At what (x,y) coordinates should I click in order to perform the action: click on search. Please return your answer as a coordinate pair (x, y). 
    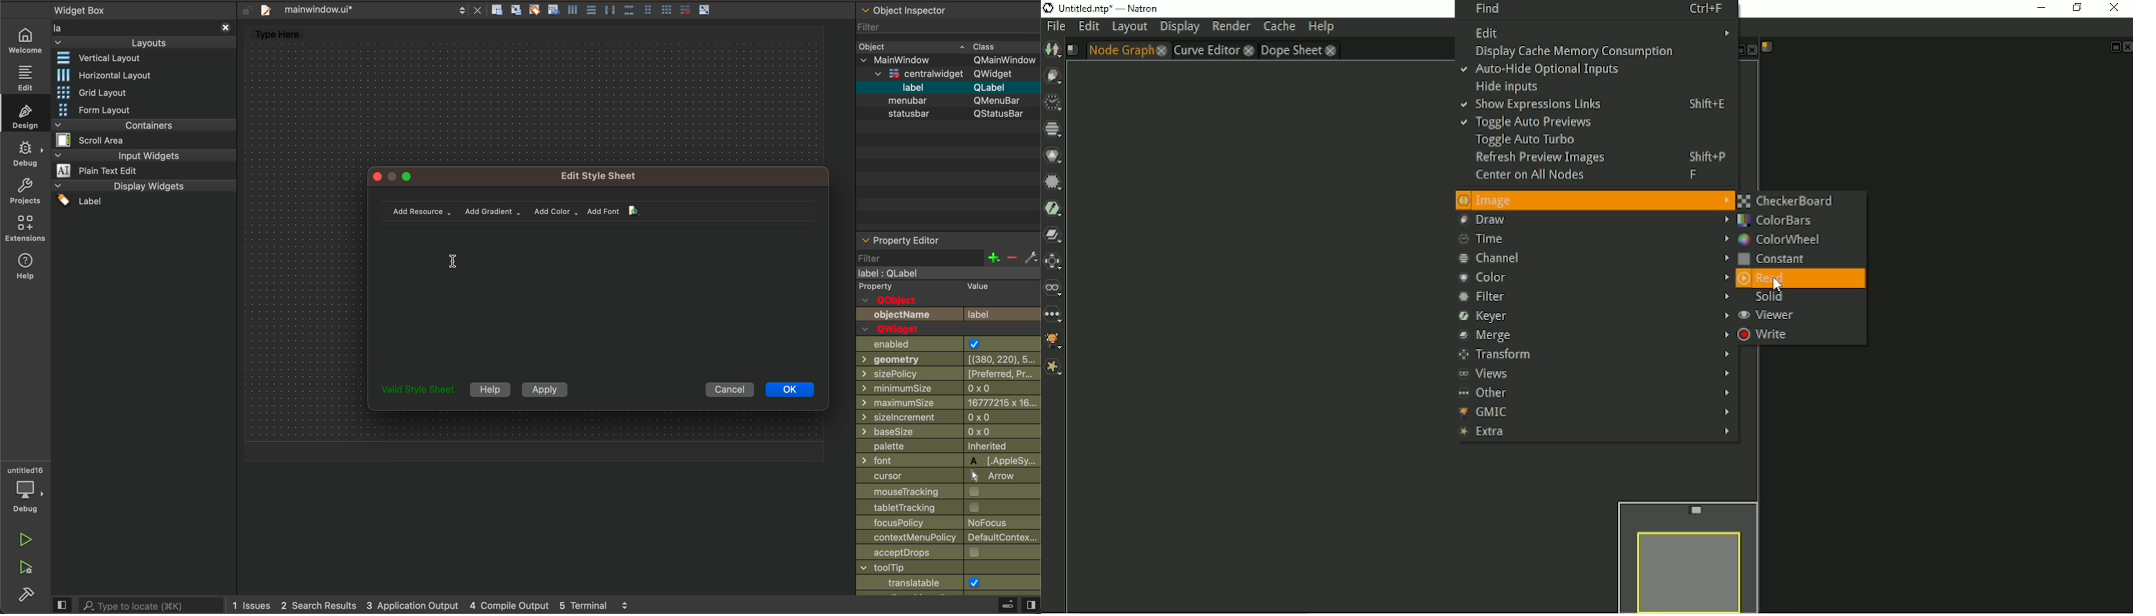
    Looking at the image, I should click on (136, 606).